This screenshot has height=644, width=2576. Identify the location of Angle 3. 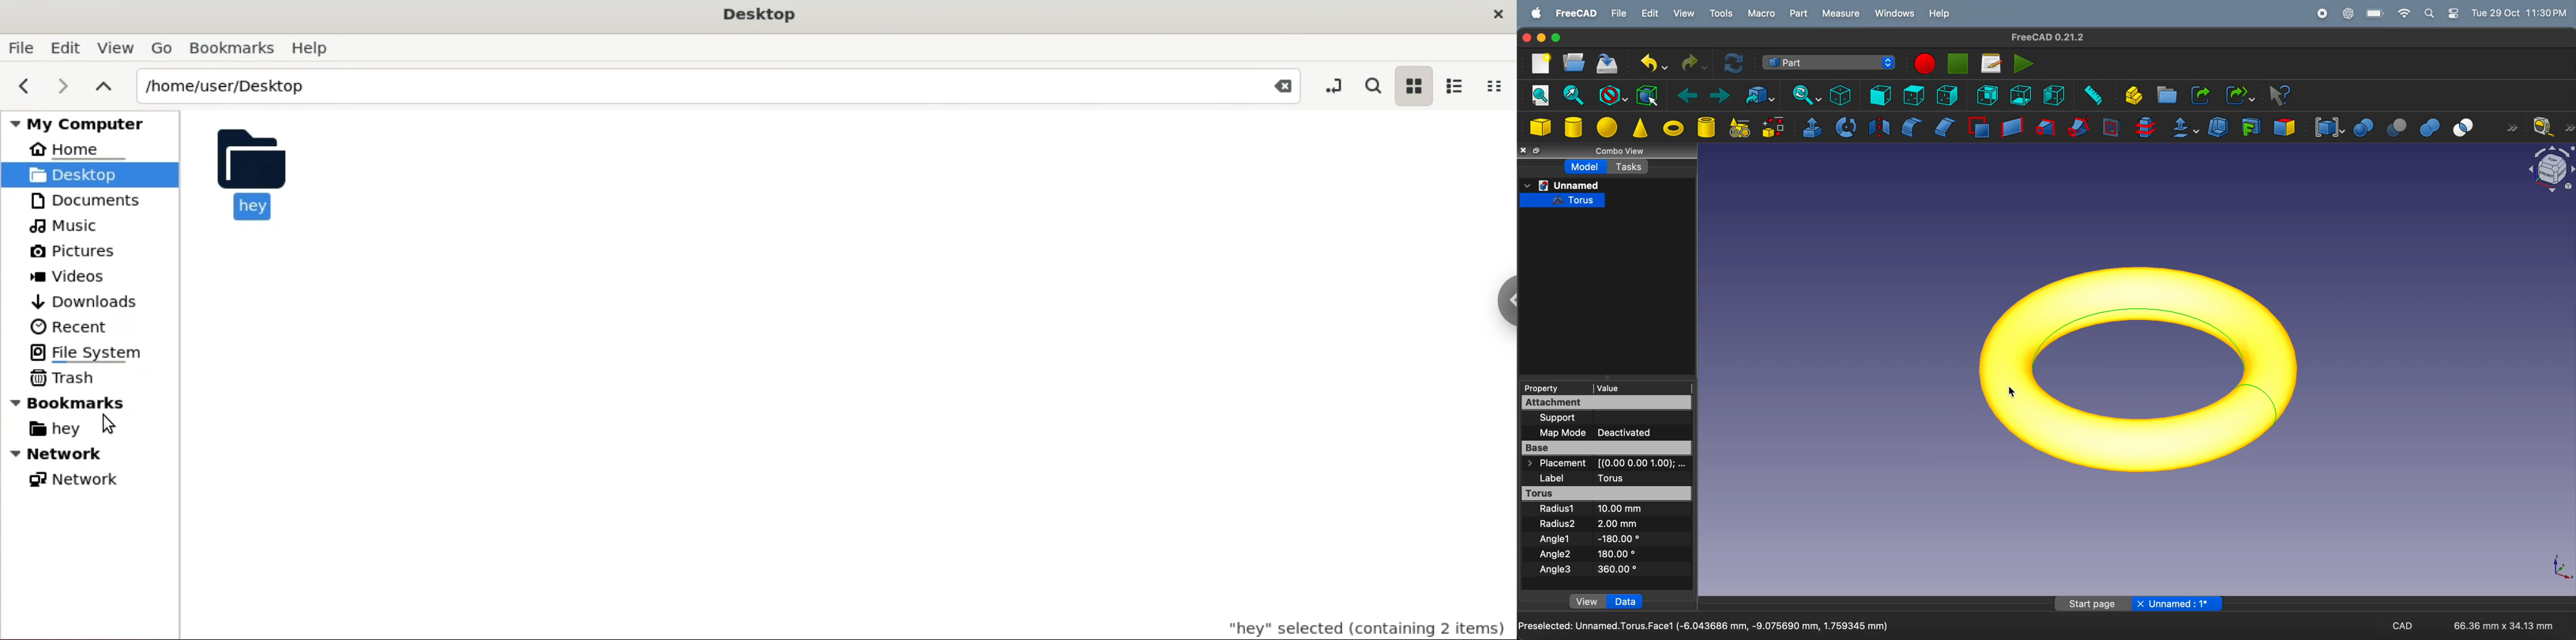
(1555, 570).